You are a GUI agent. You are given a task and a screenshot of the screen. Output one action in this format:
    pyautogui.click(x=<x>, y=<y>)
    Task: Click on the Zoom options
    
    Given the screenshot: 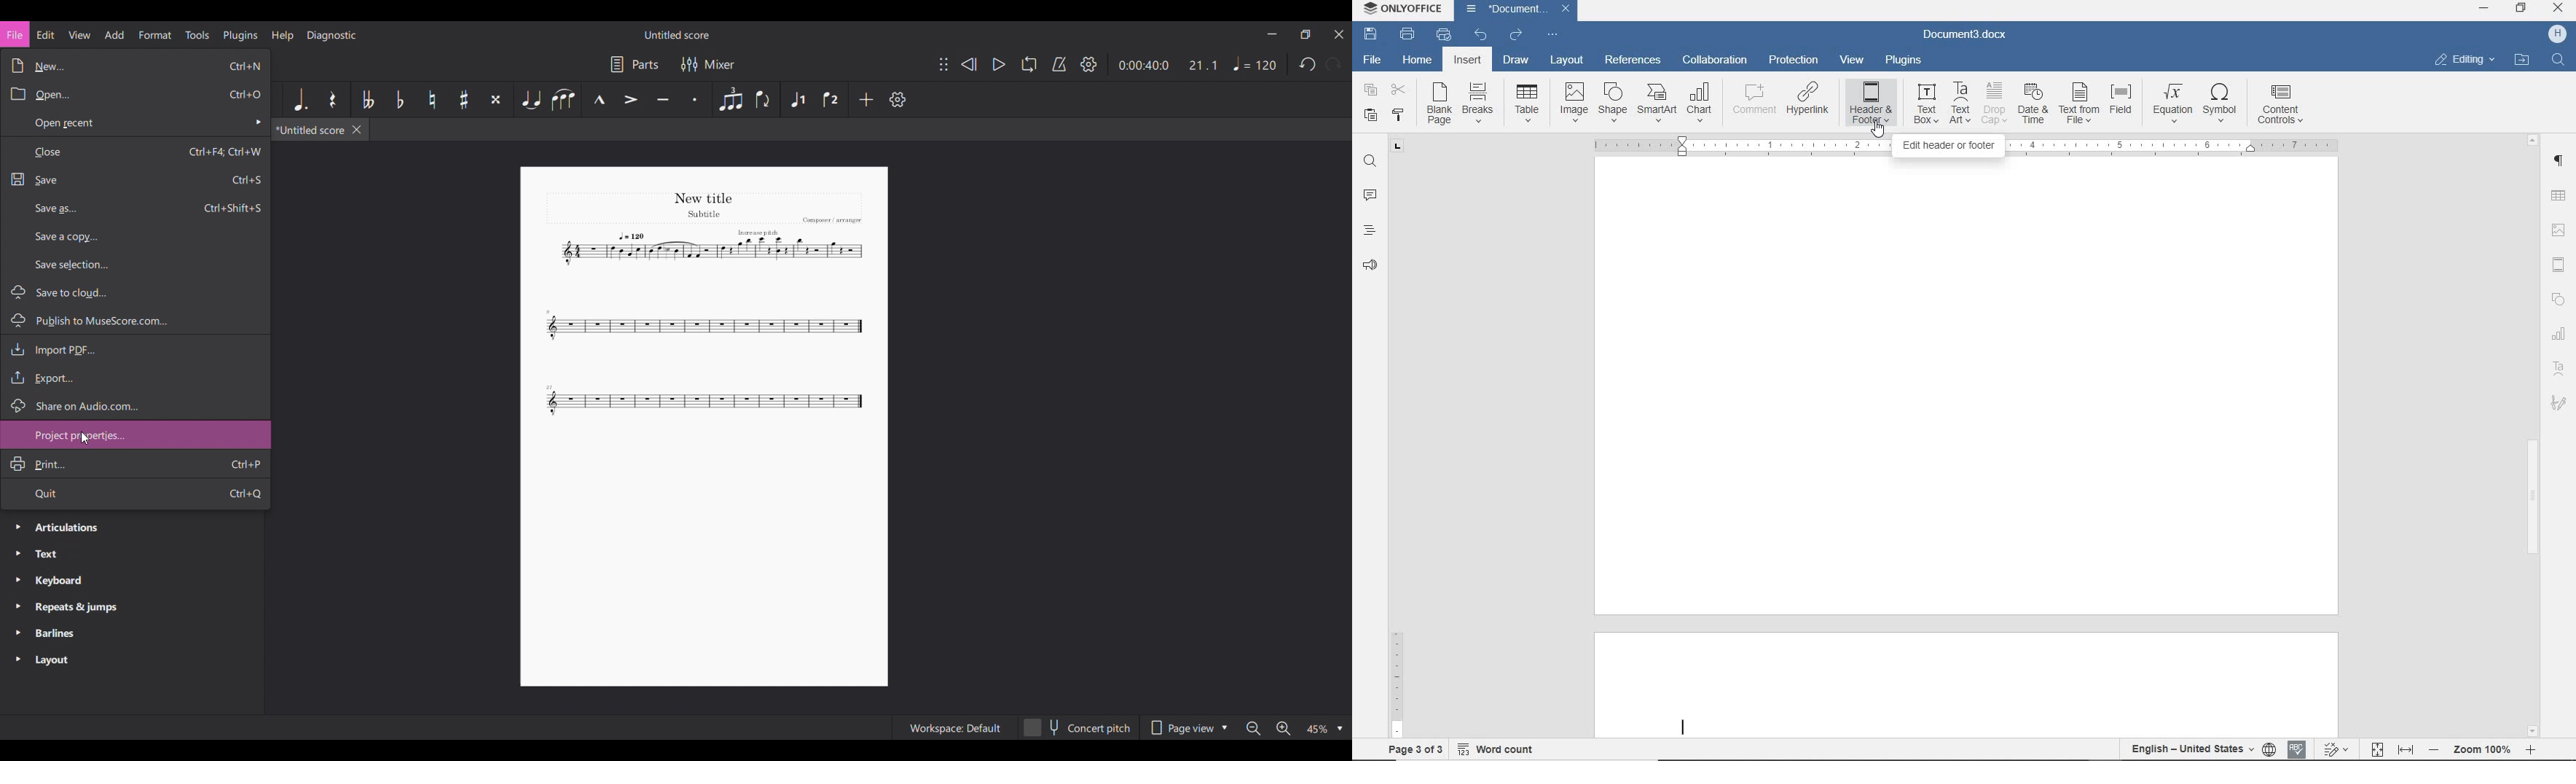 What is the action you would take?
    pyautogui.click(x=1324, y=729)
    